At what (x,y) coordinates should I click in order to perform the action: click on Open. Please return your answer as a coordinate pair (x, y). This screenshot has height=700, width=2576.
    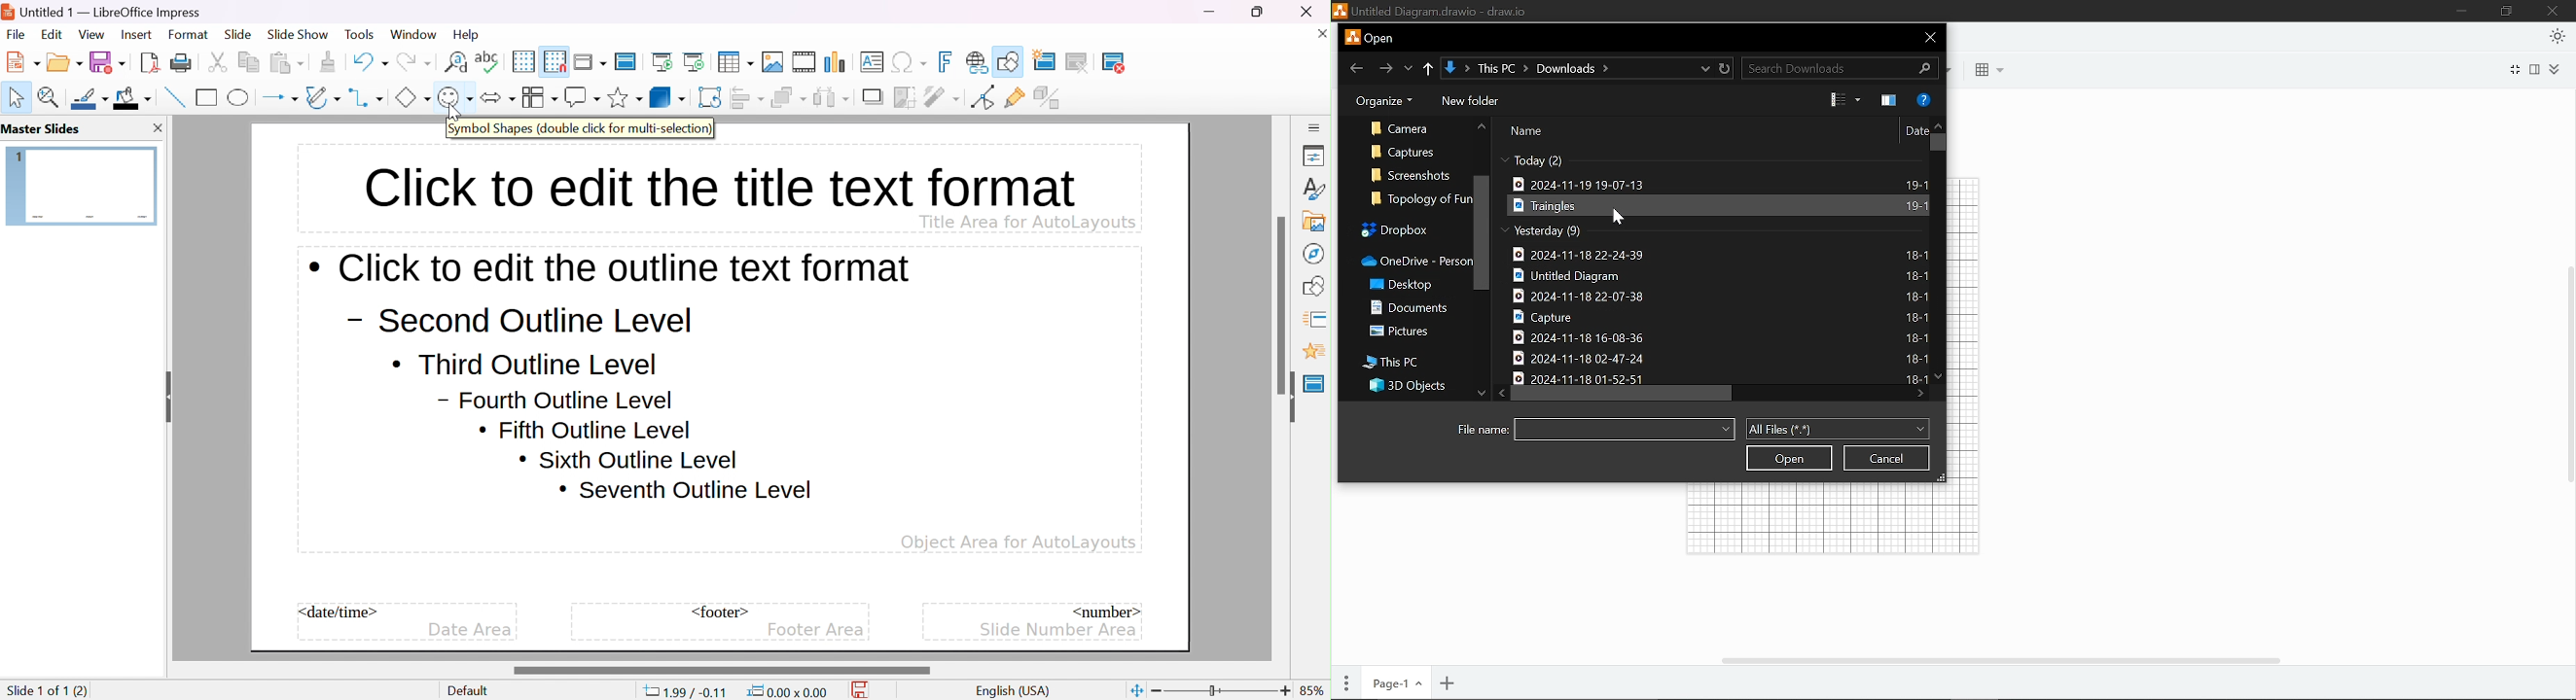
    Looking at the image, I should click on (1378, 38).